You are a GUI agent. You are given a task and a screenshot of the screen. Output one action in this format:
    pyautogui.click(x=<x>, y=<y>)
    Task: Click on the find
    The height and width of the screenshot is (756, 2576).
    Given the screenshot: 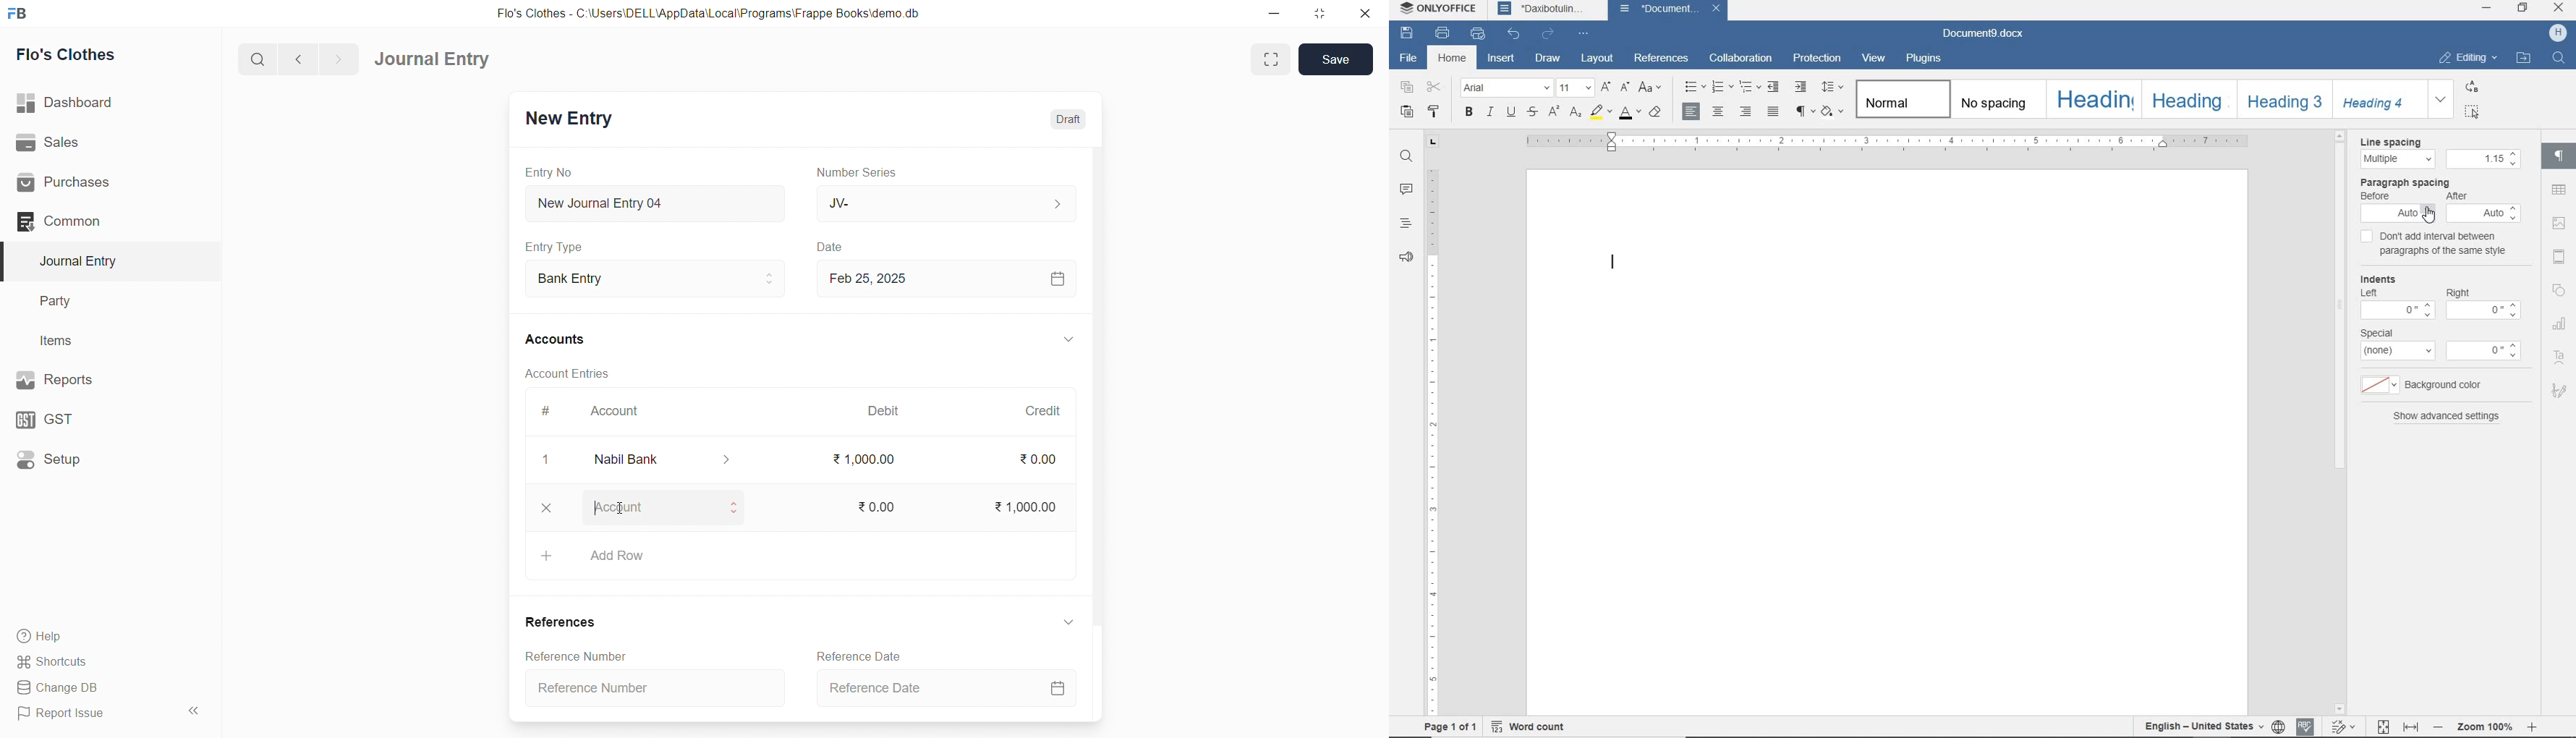 What is the action you would take?
    pyautogui.click(x=1406, y=157)
    